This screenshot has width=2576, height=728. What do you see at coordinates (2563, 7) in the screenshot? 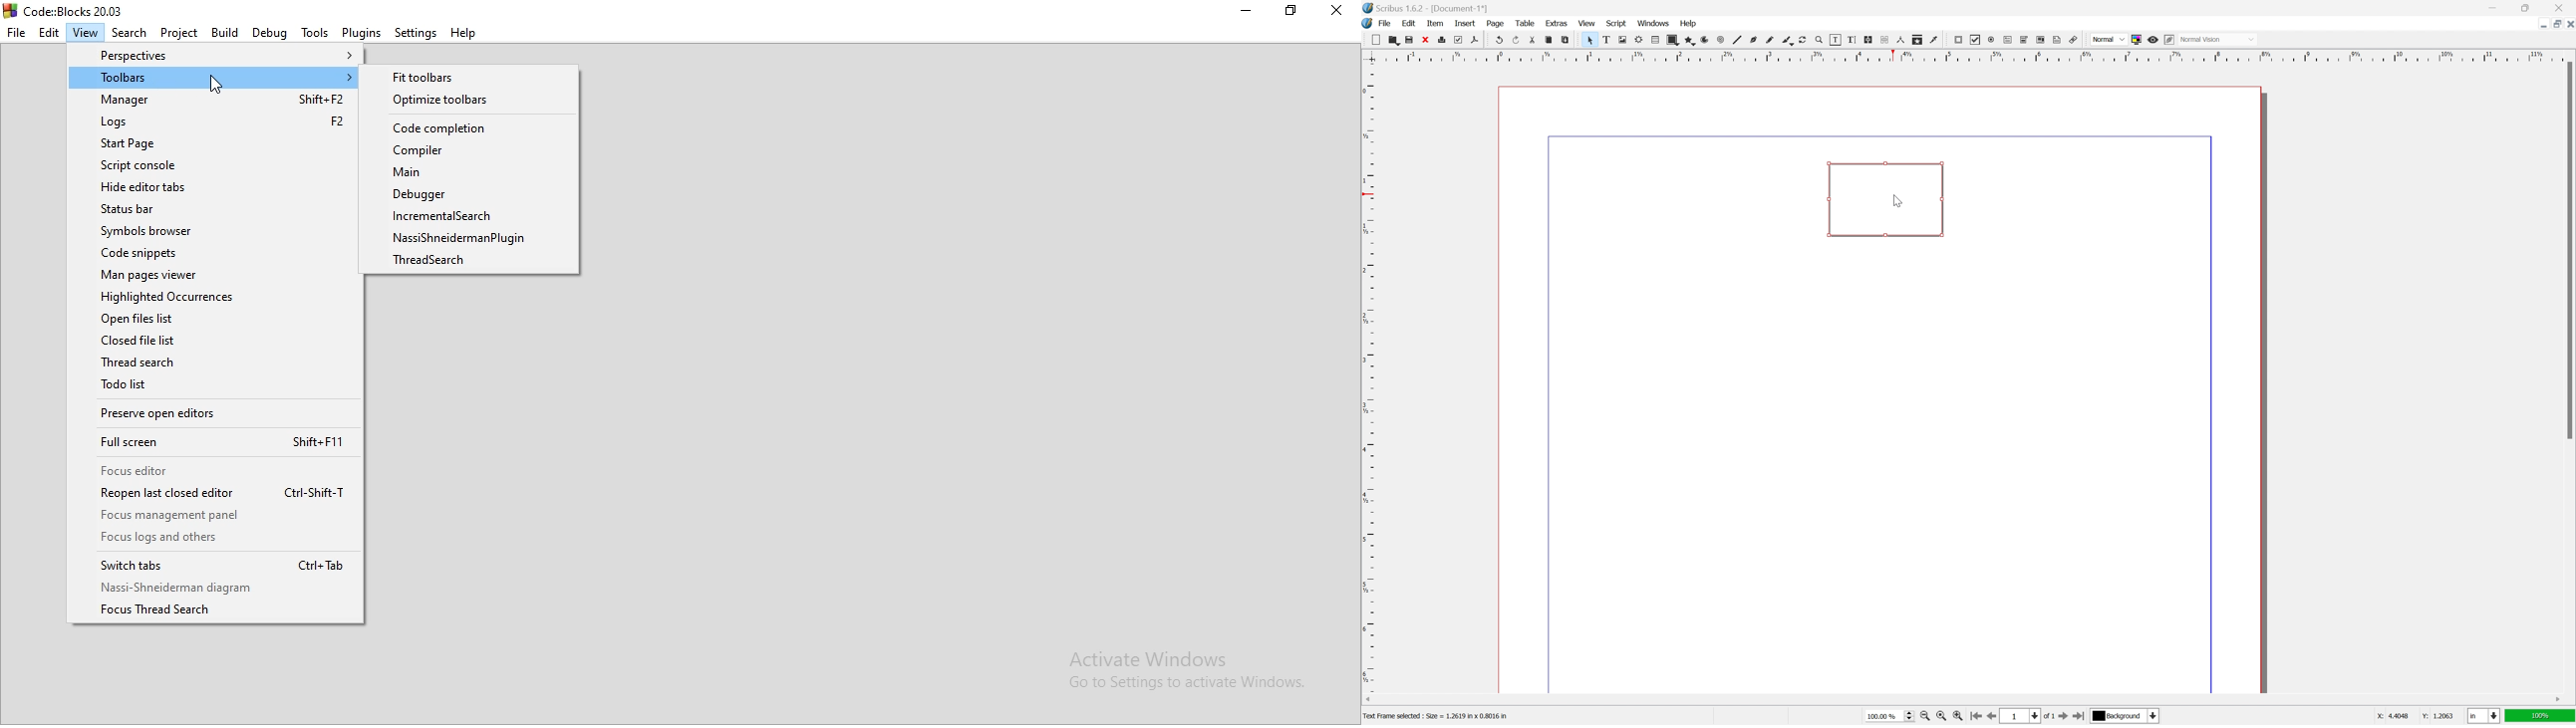
I see `close` at bounding box center [2563, 7].